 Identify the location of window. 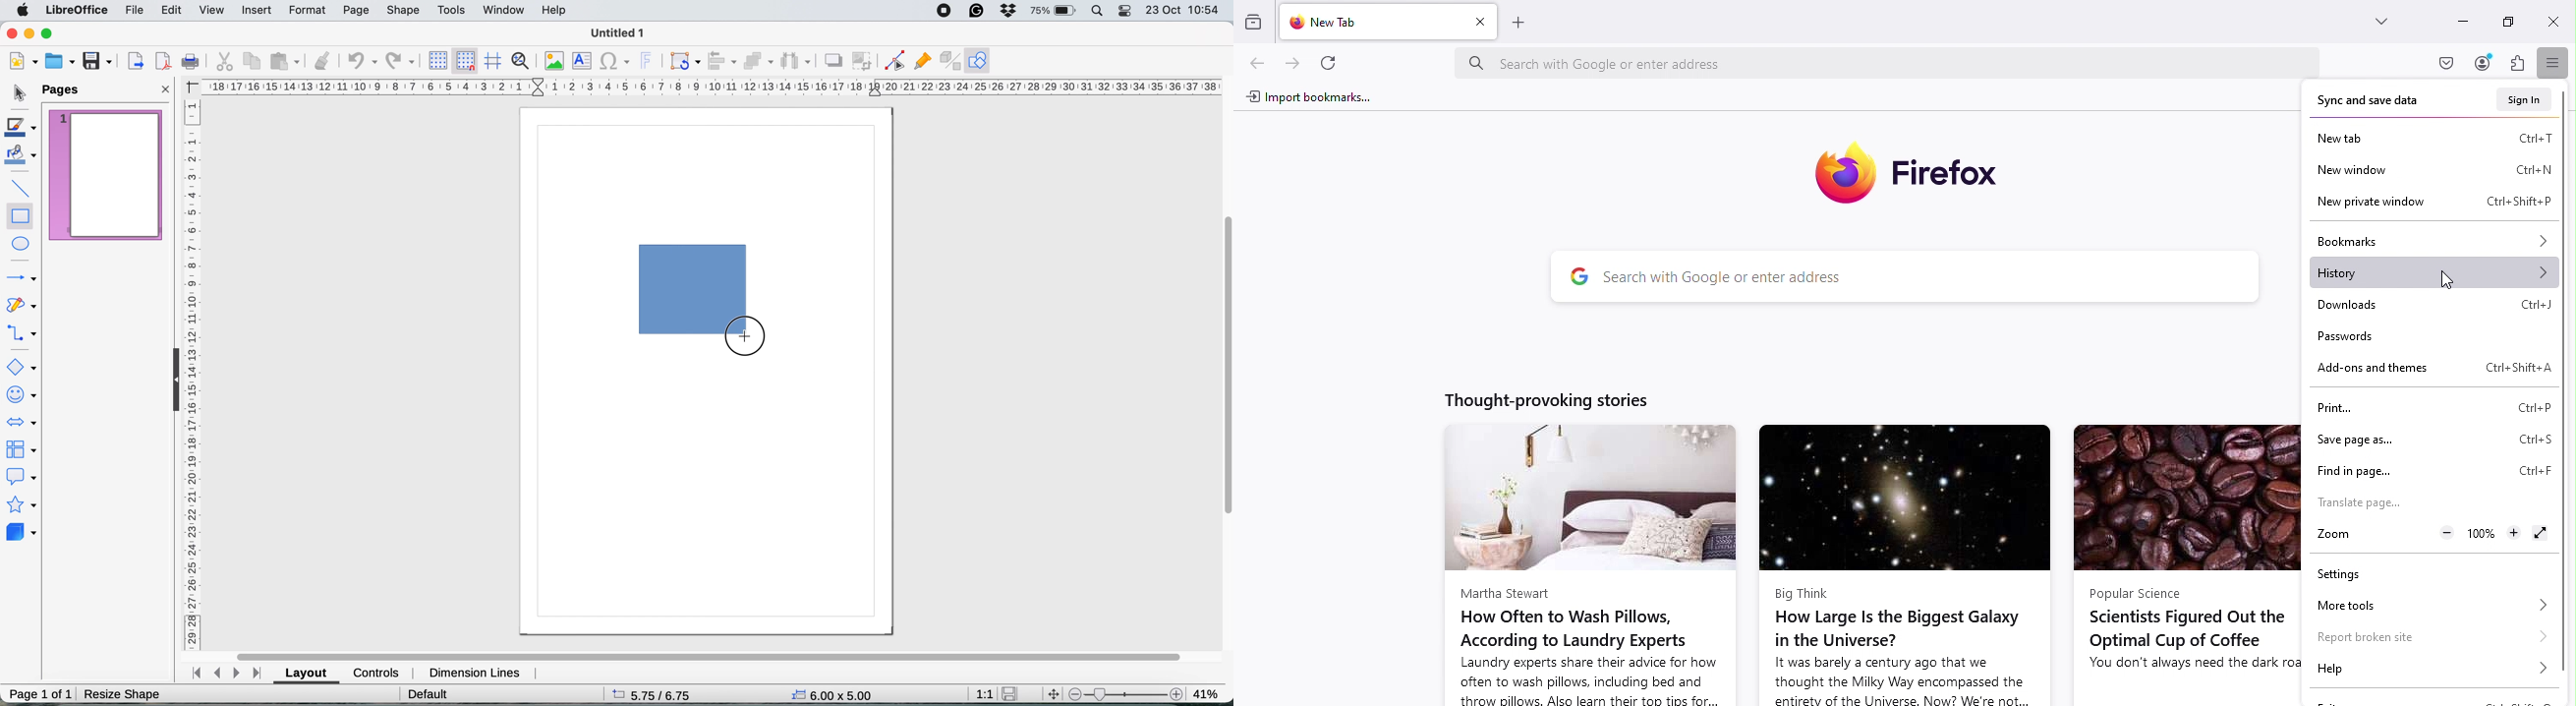
(503, 9).